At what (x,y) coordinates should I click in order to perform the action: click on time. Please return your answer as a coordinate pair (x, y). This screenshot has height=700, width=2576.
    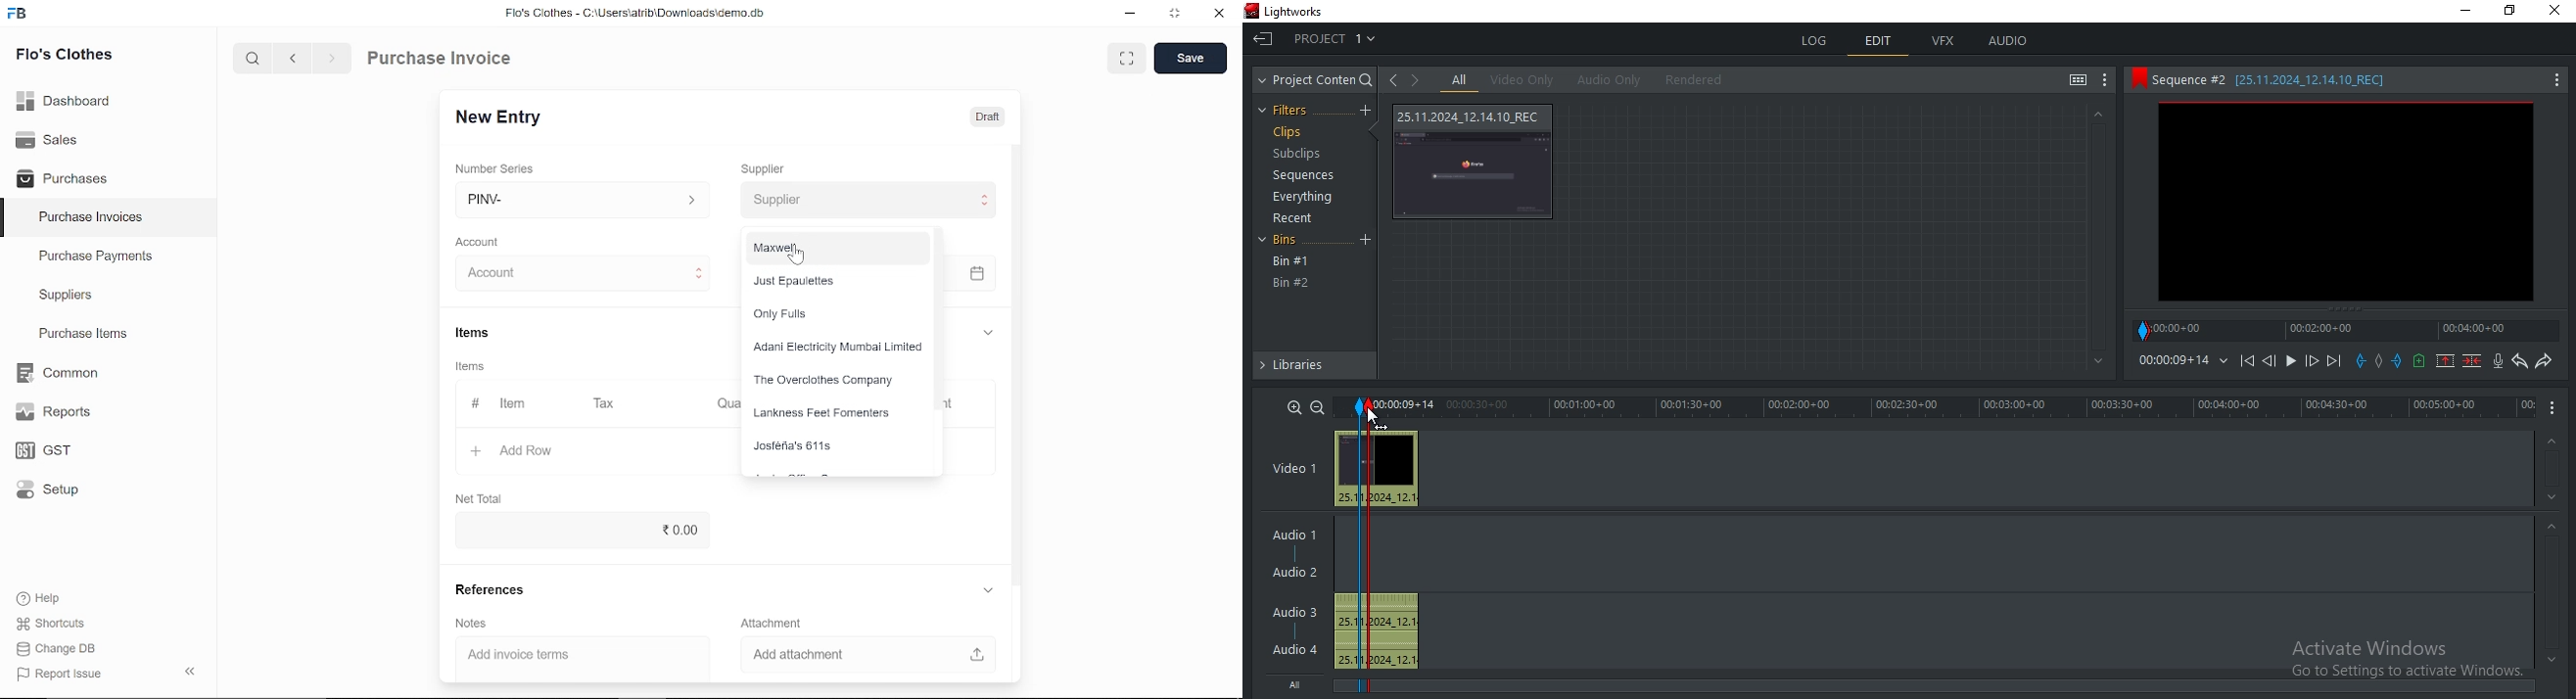
    Looking at the image, I should click on (2181, 360).